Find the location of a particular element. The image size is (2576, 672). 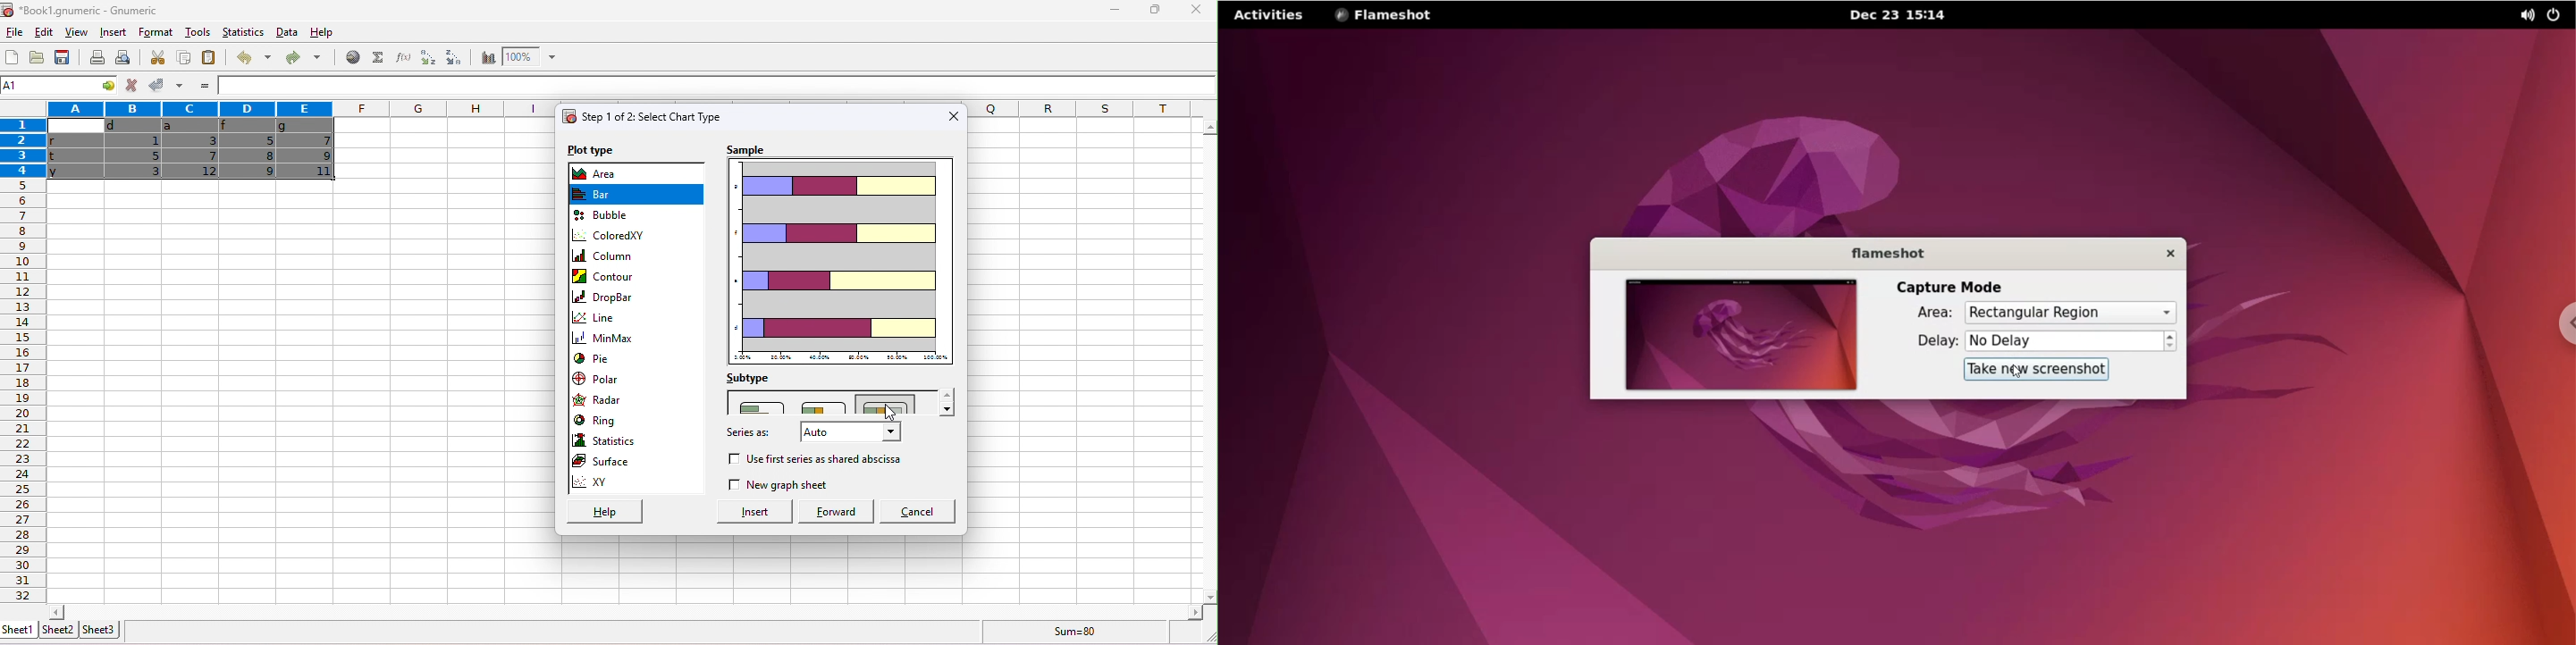

line is located at coordinates (605, 320).